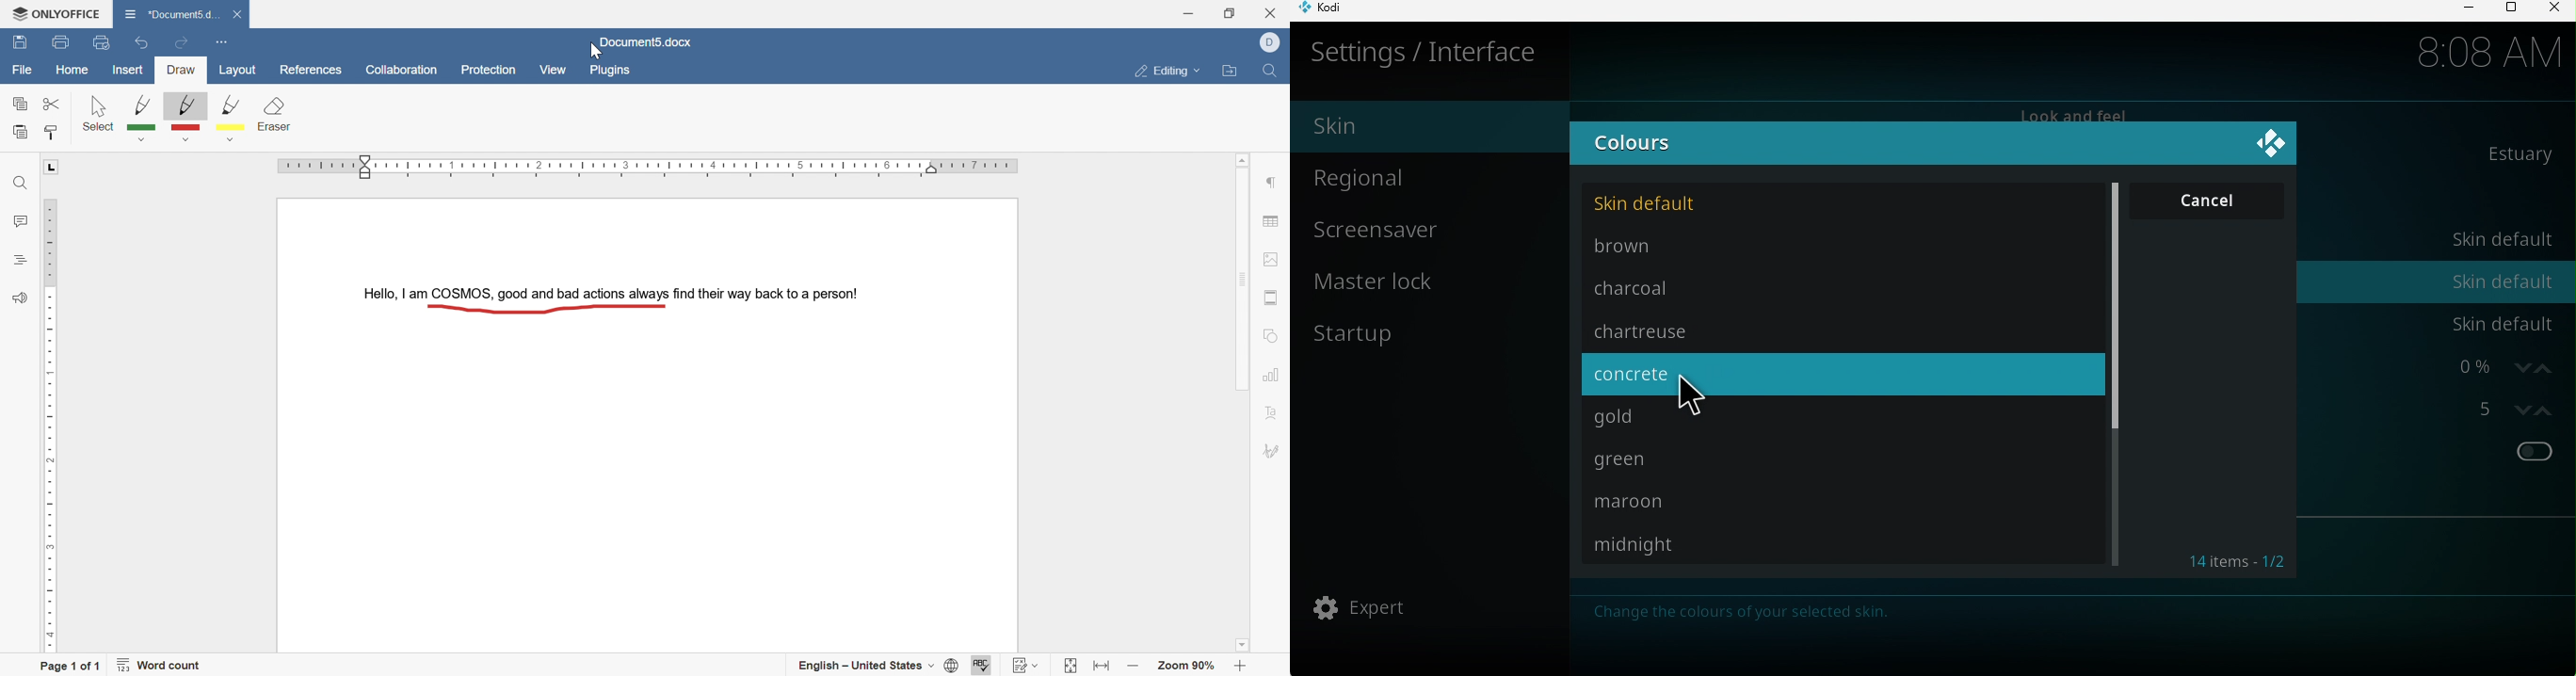 Image resolution: width=2576 pixels, height=700 pixels. Describe the element at coordinates (2438, 493) in the screenshot. I see `Edit` at that location.